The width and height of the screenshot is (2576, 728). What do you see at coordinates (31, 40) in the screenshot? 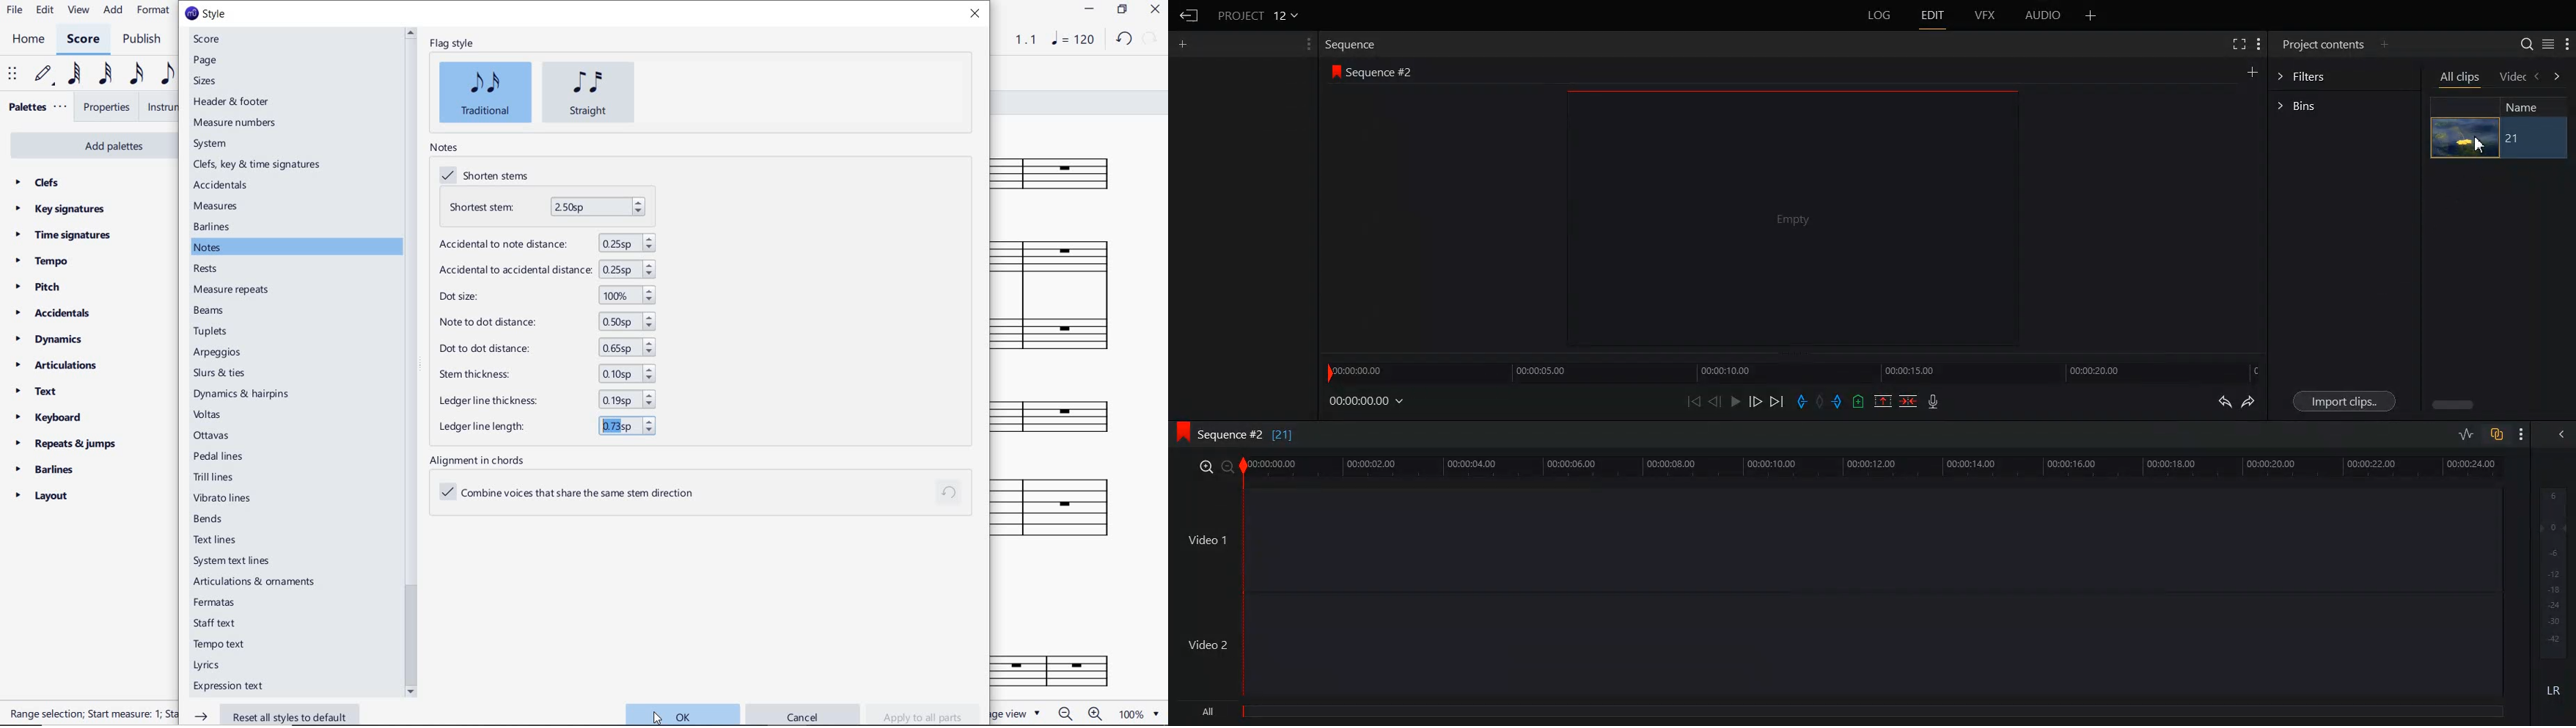
I see `home` at bounding box center [31, 40].